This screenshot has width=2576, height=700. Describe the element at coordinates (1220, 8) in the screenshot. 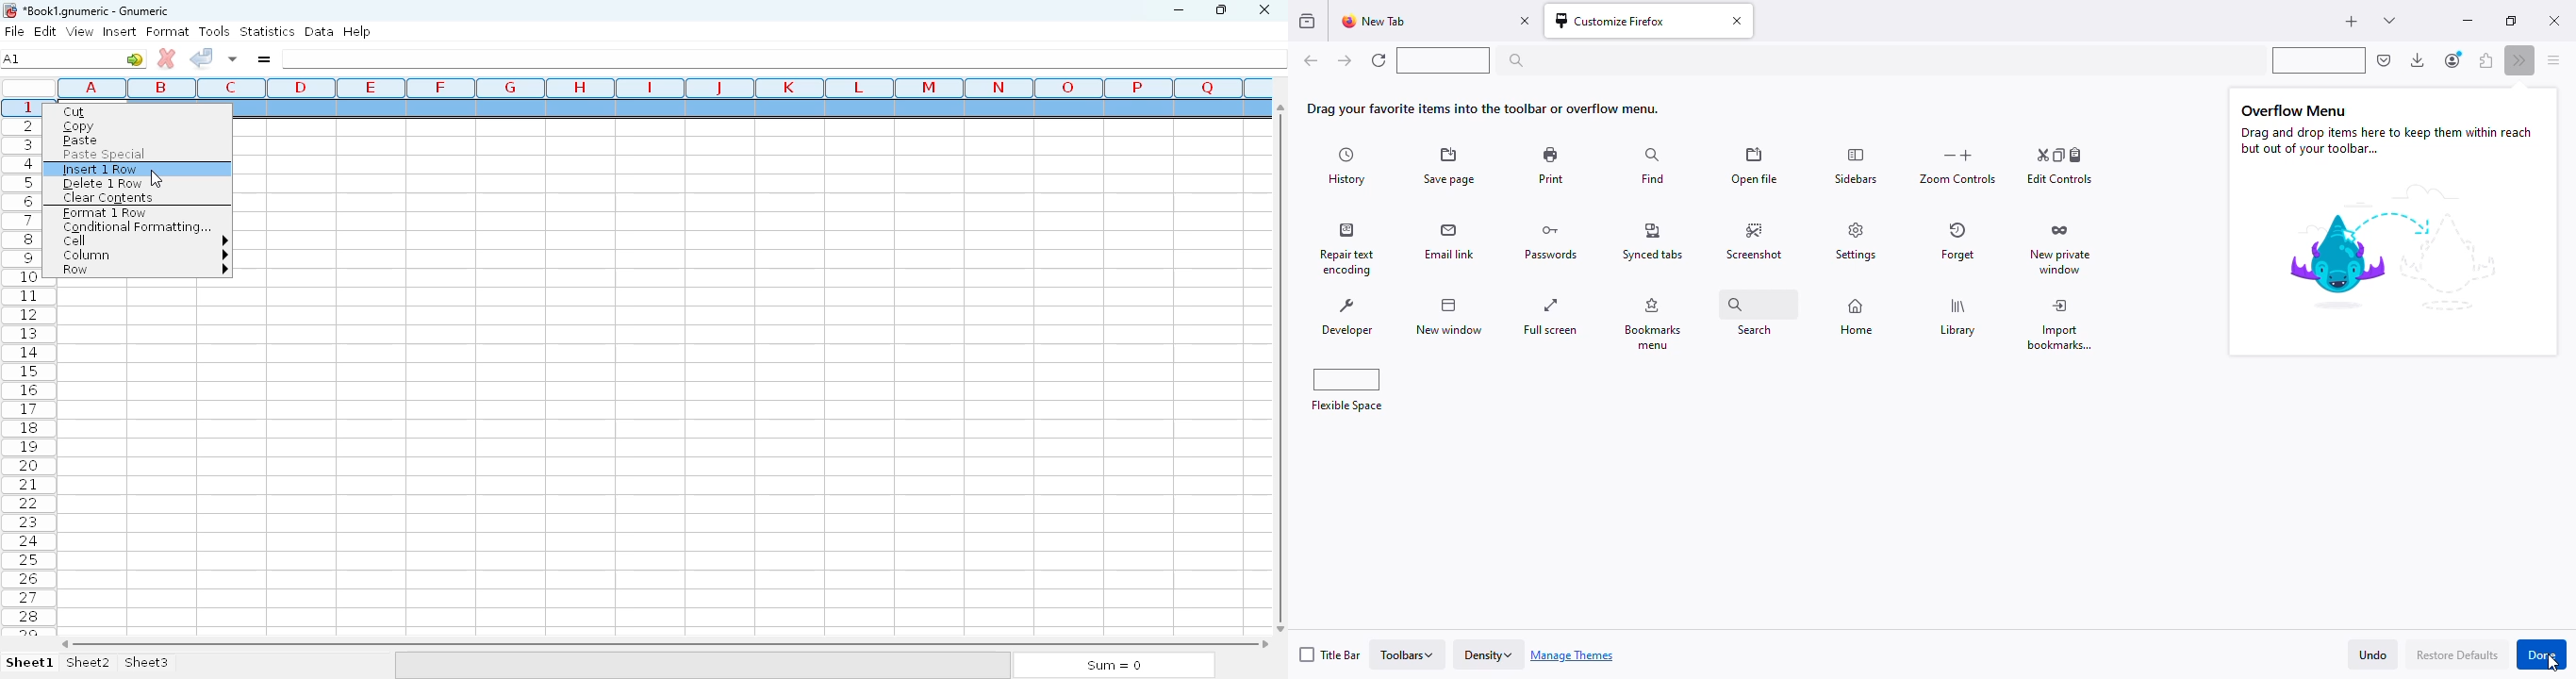

I see `maximize` at that location.